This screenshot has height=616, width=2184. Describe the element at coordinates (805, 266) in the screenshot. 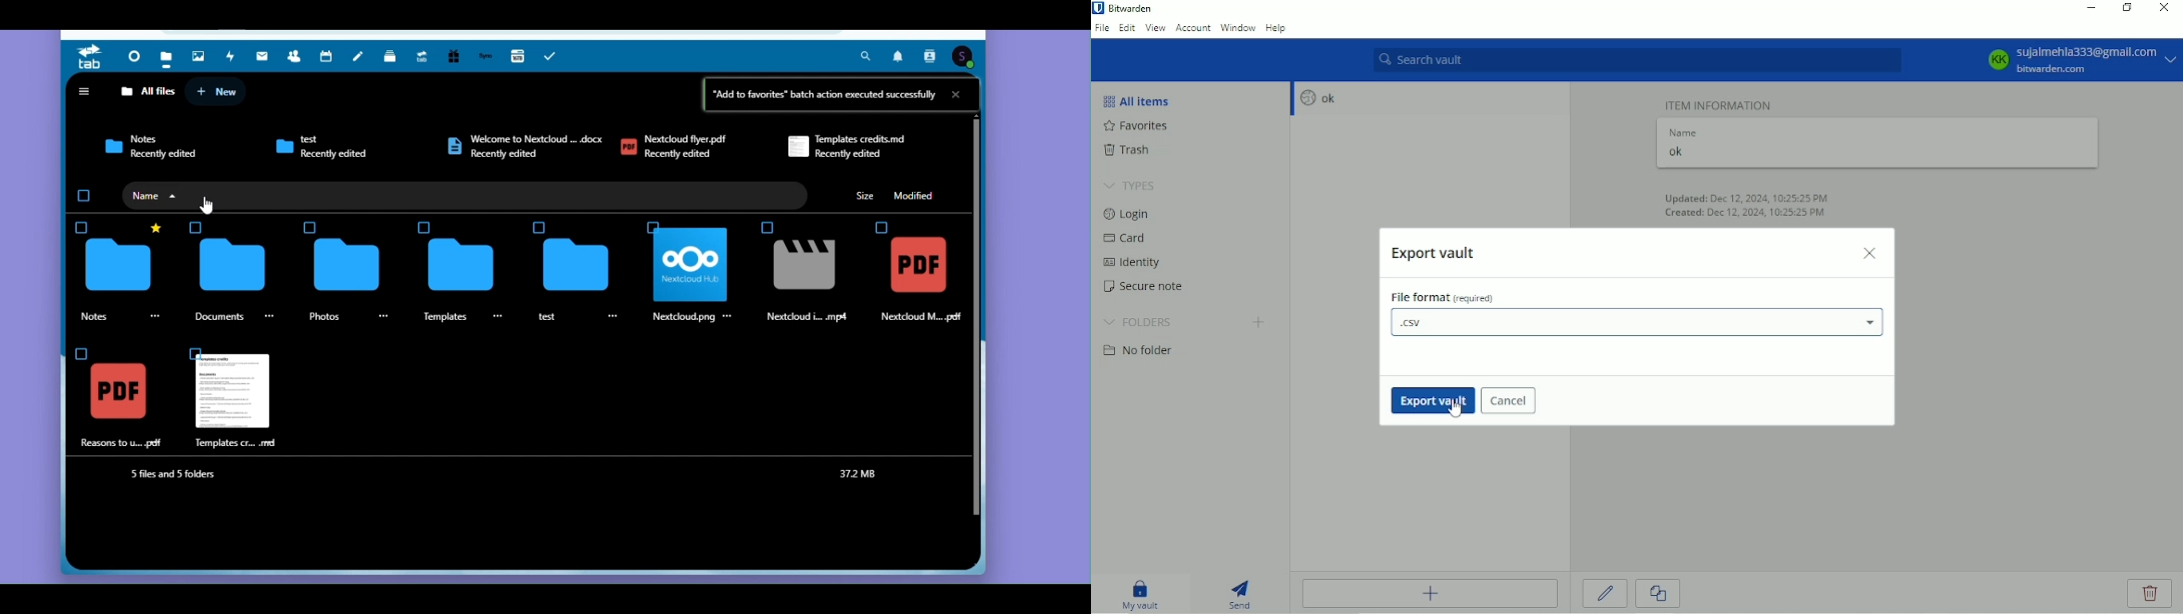

I see `Icon` at that location.